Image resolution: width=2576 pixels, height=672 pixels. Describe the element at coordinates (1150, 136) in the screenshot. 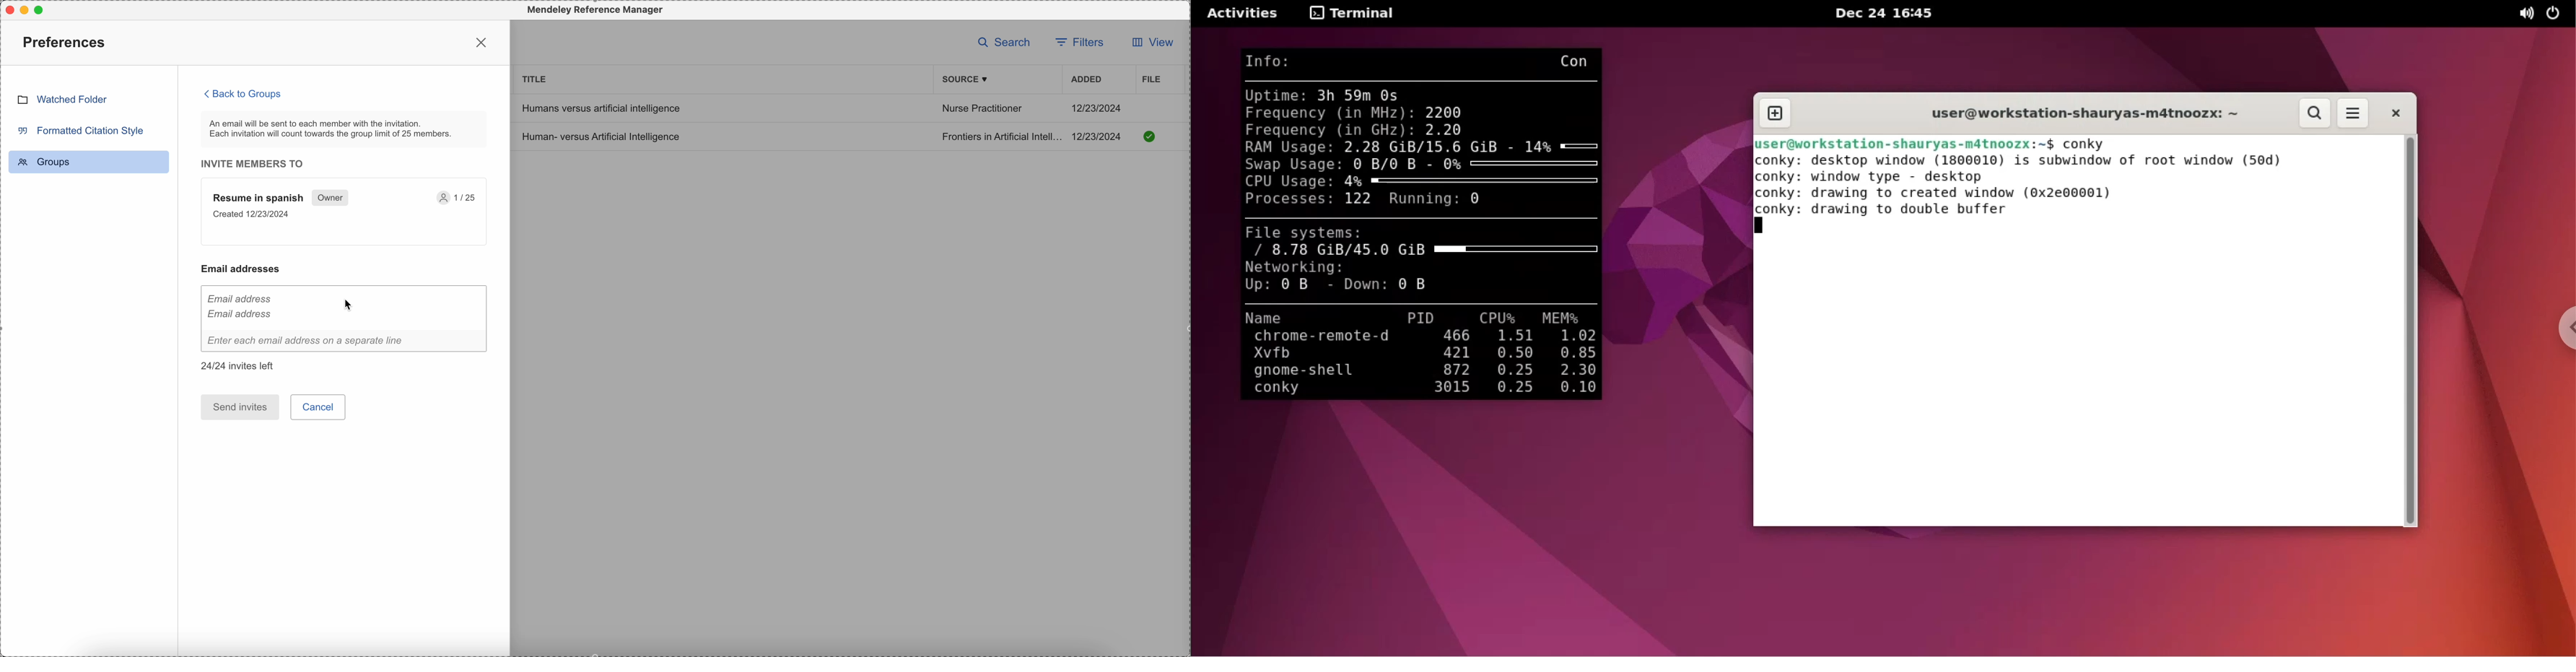

I see `Checkmark` at that location.